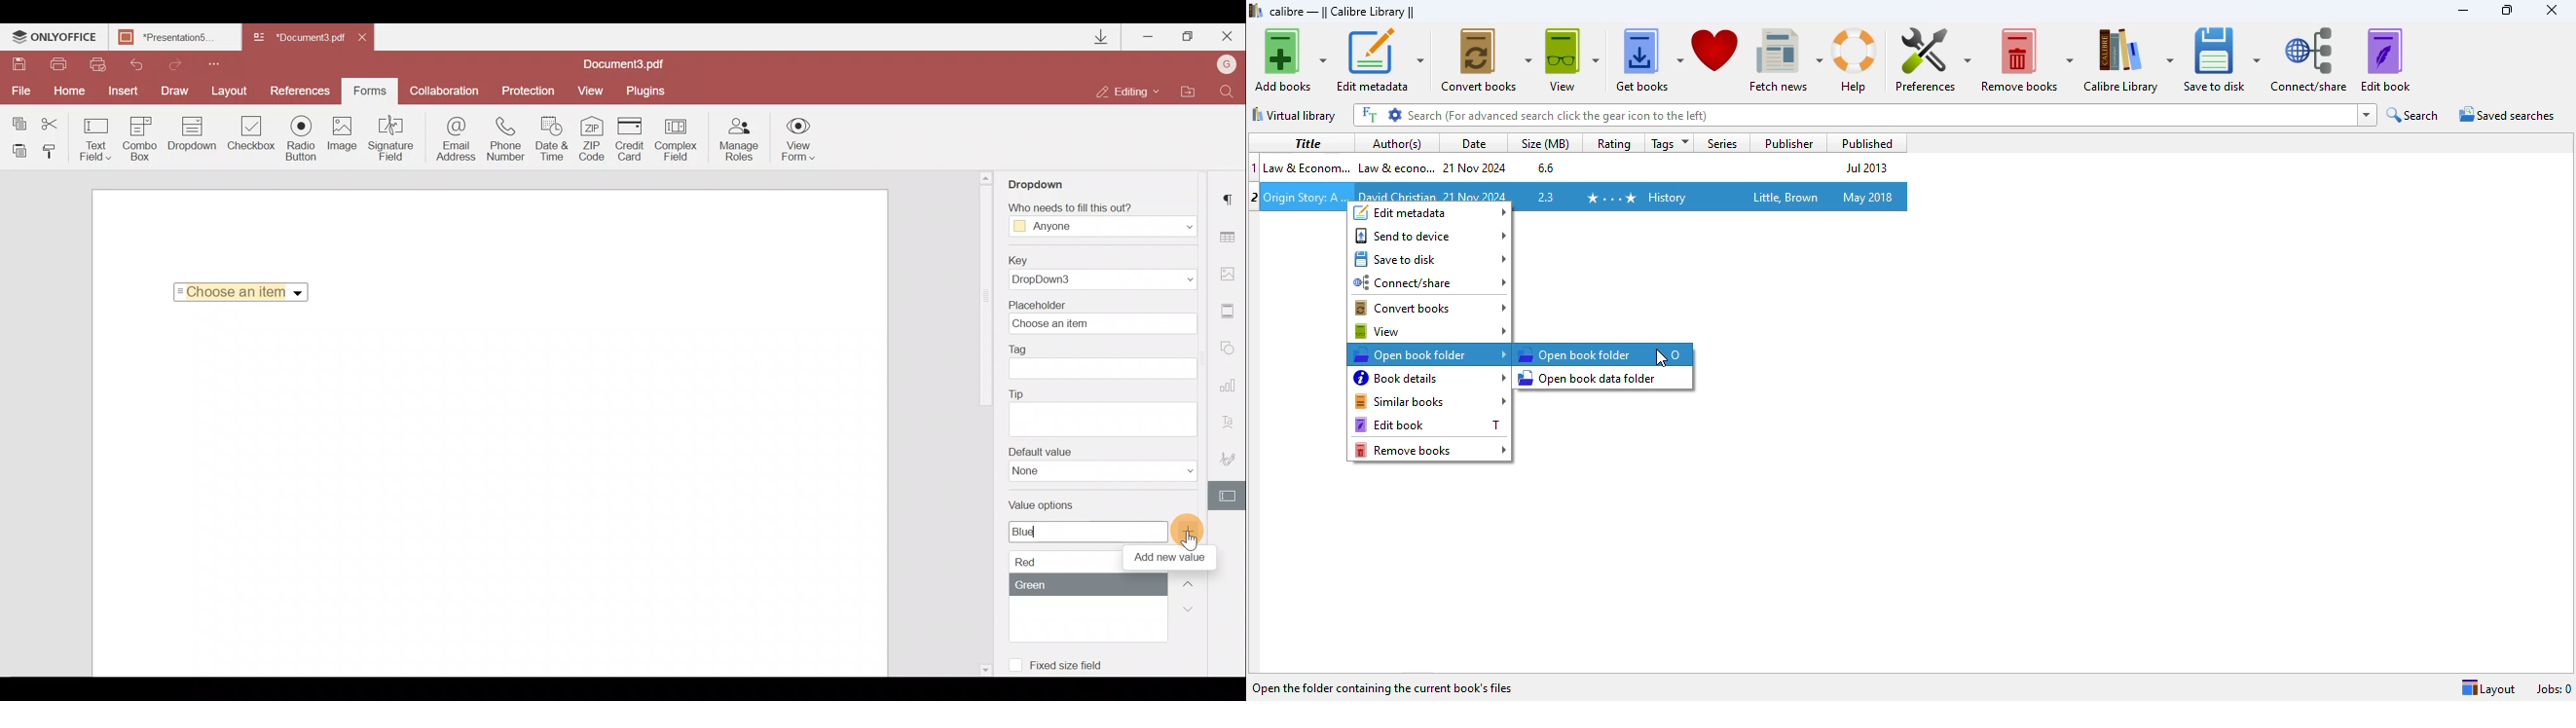 Image resolution: width=2576 pixels, height=728 pixels. Describe the element at coordinates (2027, 59) in the screenshot. I see `remove books` at that location.